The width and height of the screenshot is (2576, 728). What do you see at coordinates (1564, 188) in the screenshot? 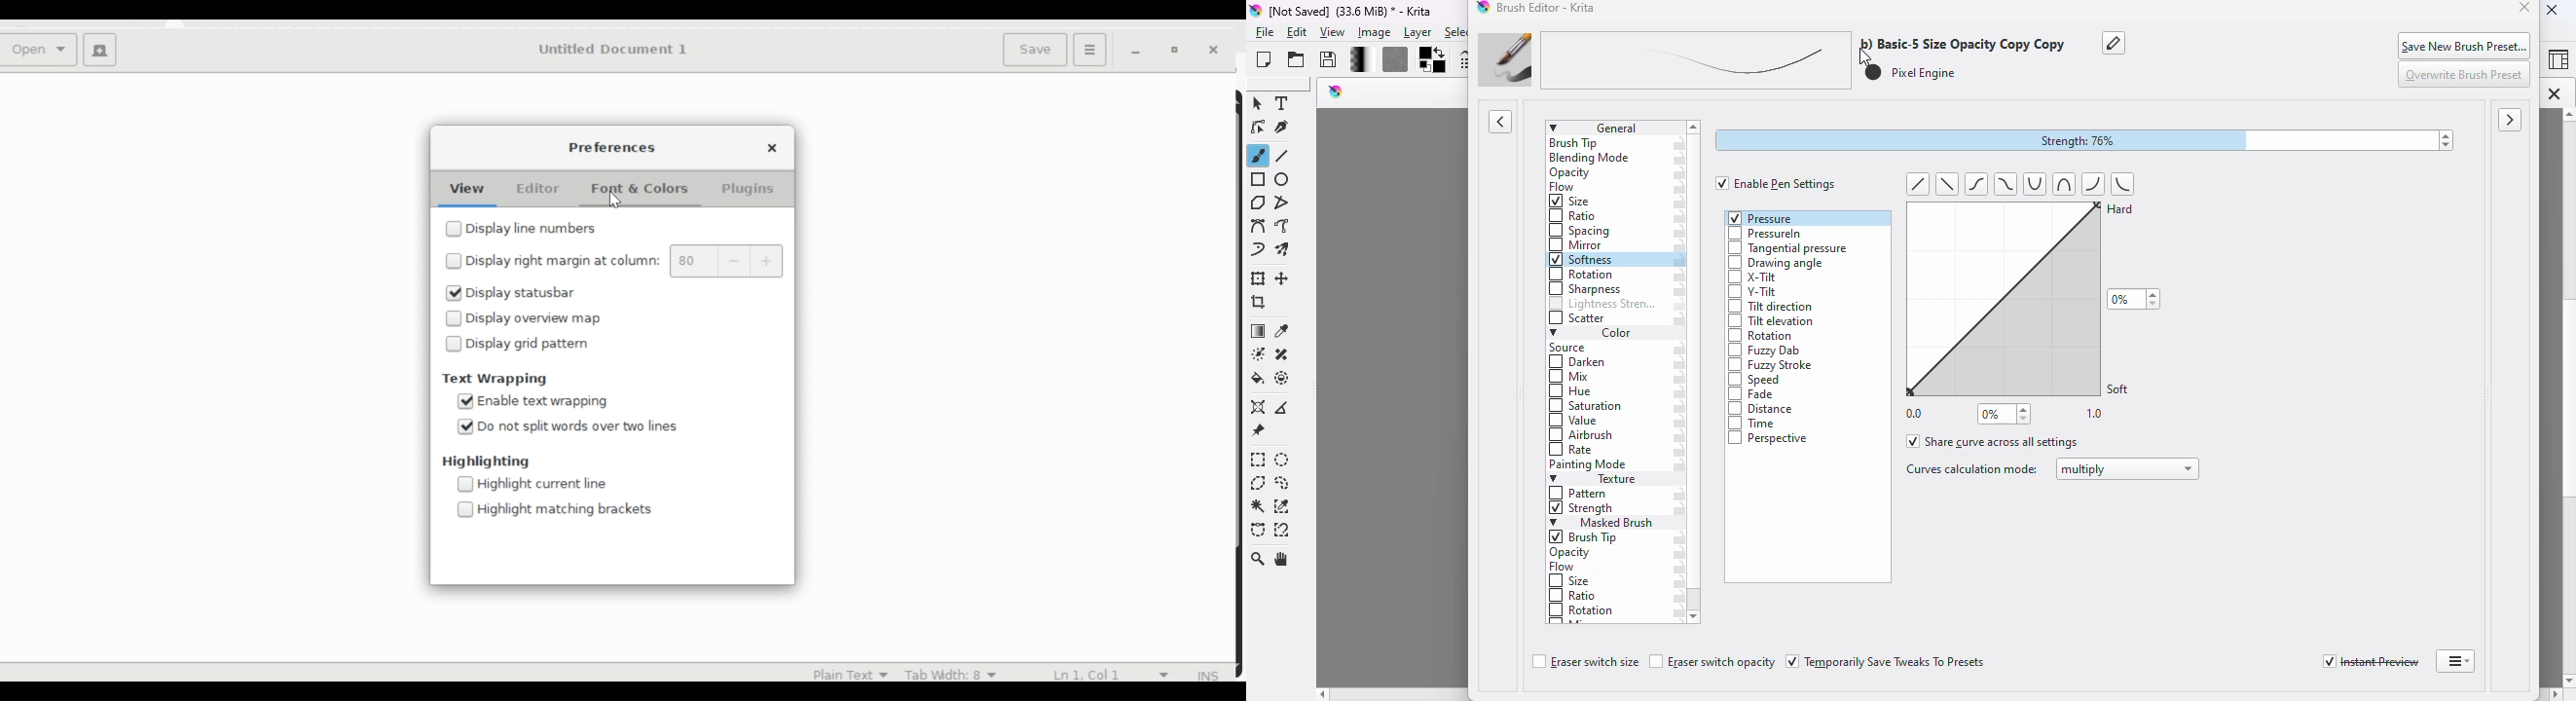
I see `flow` at bounding box center [1564, 188].